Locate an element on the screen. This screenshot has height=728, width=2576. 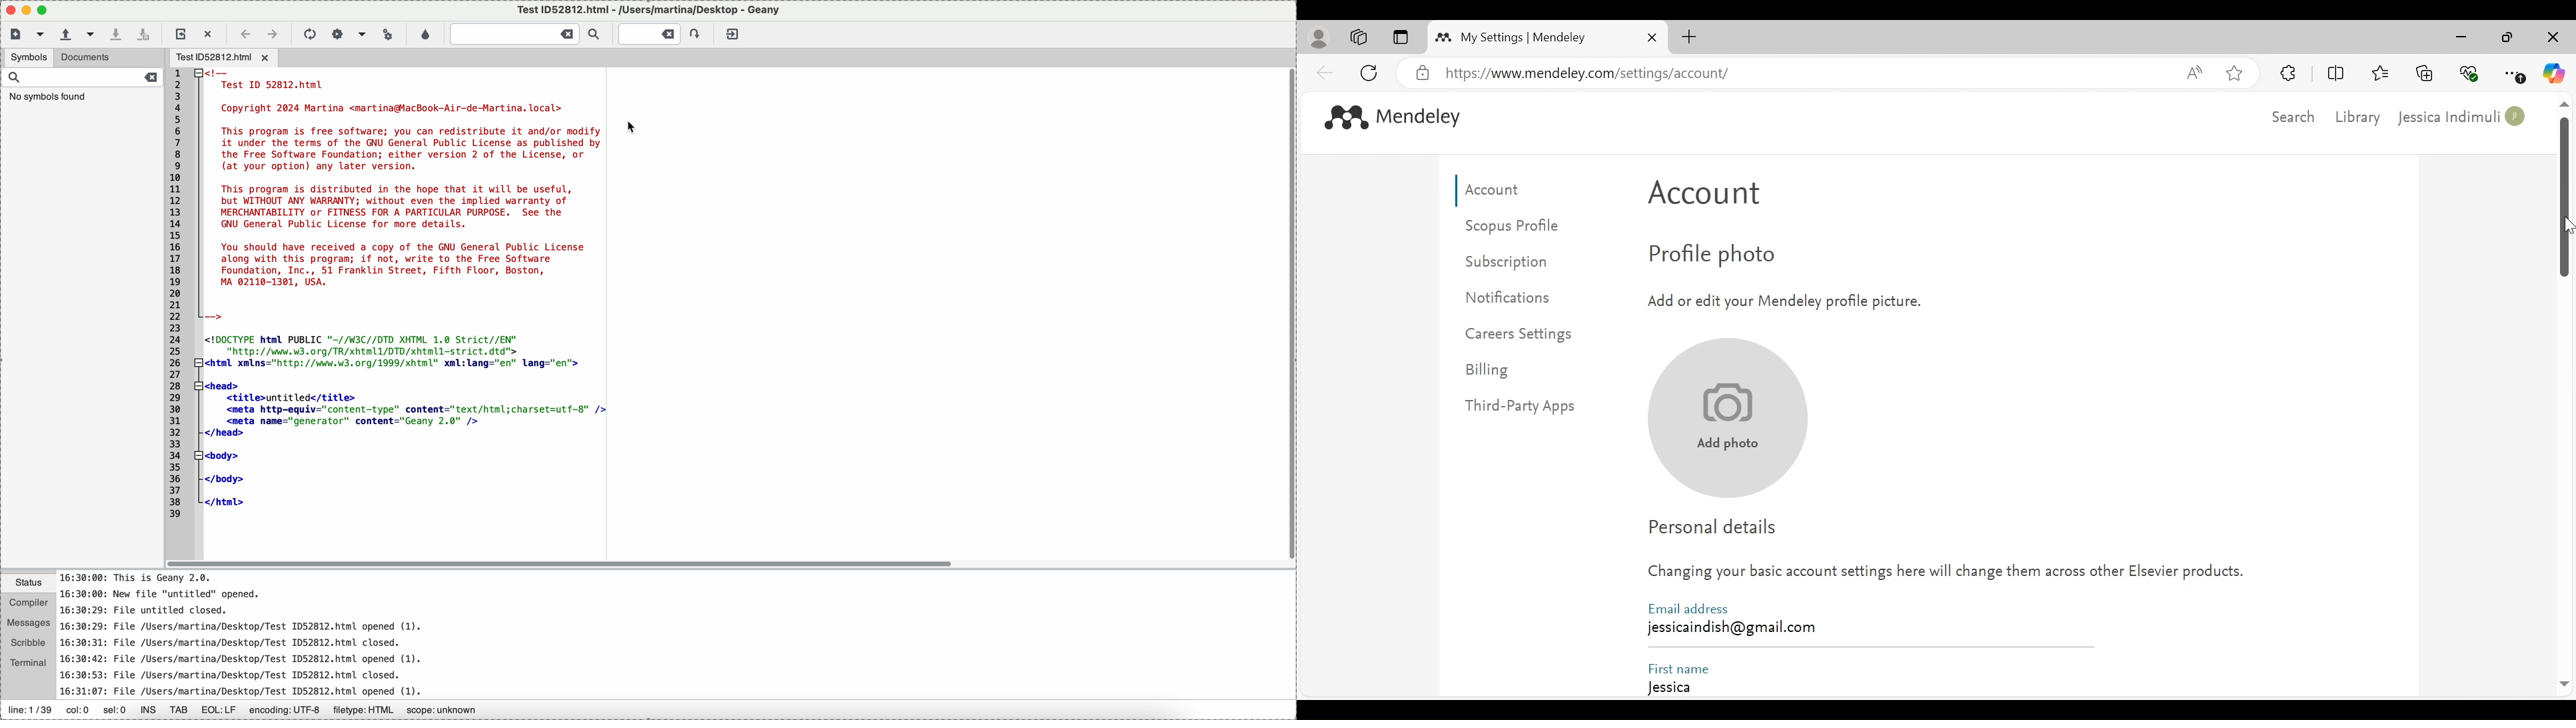
Read aloud this page is located at coordinates (2194, 72).